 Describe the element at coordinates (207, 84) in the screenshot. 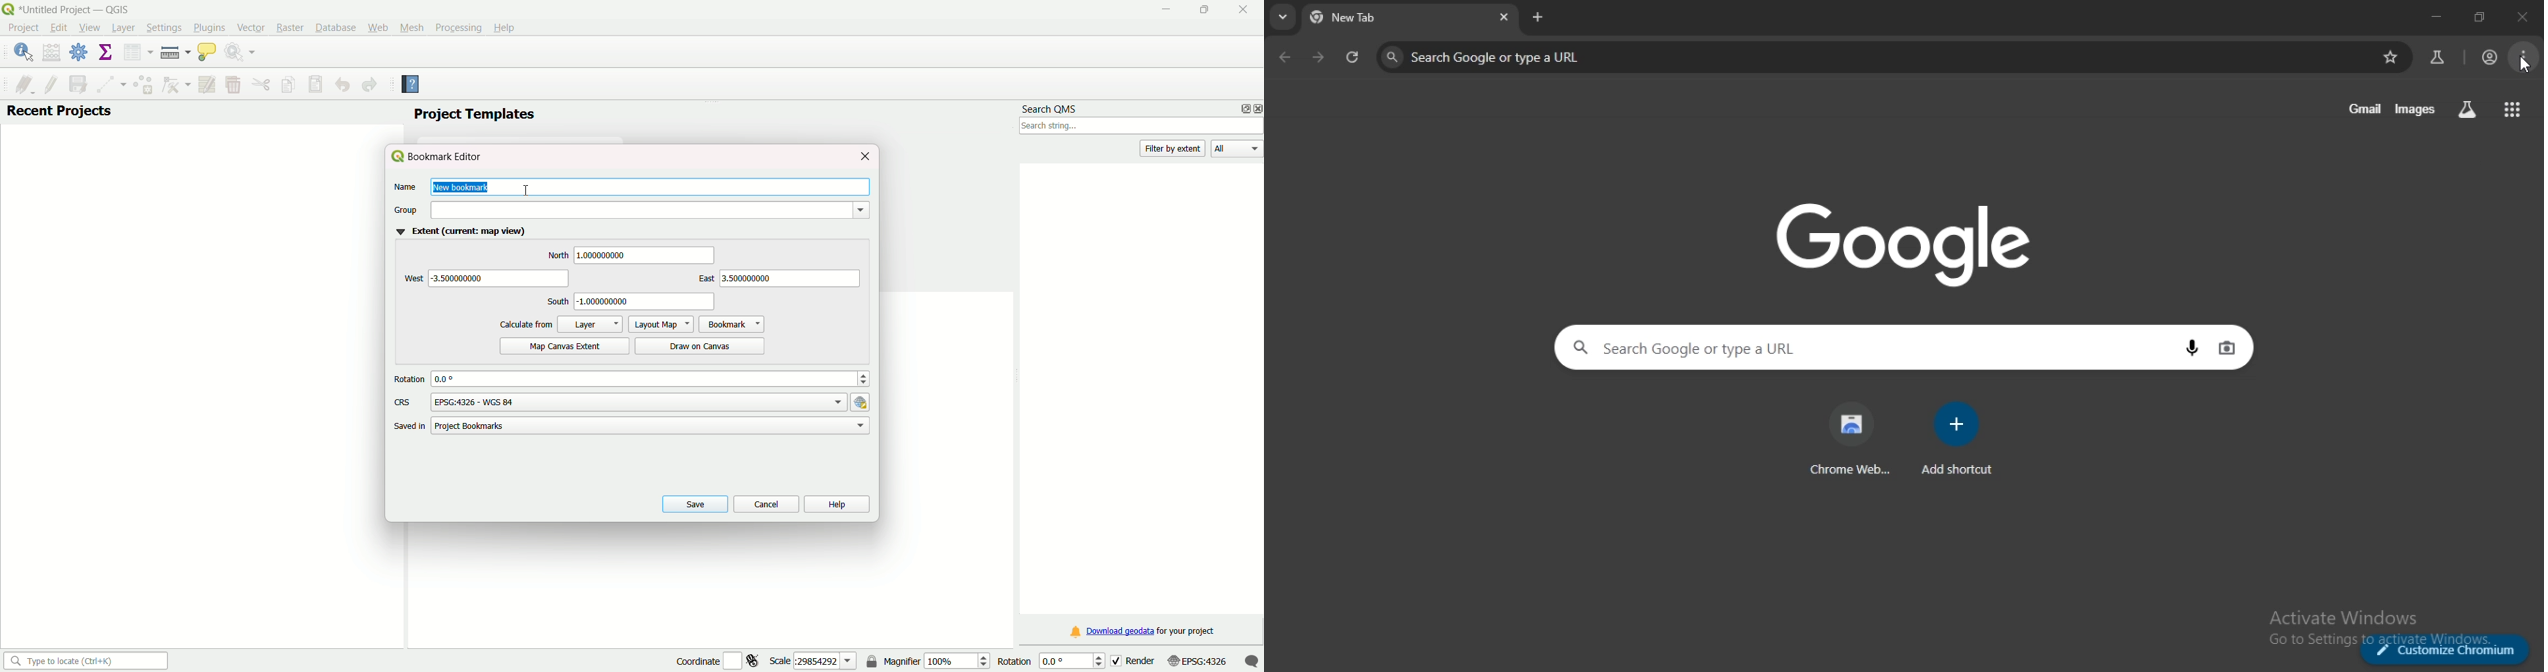

I see `modify attribute` at that location.